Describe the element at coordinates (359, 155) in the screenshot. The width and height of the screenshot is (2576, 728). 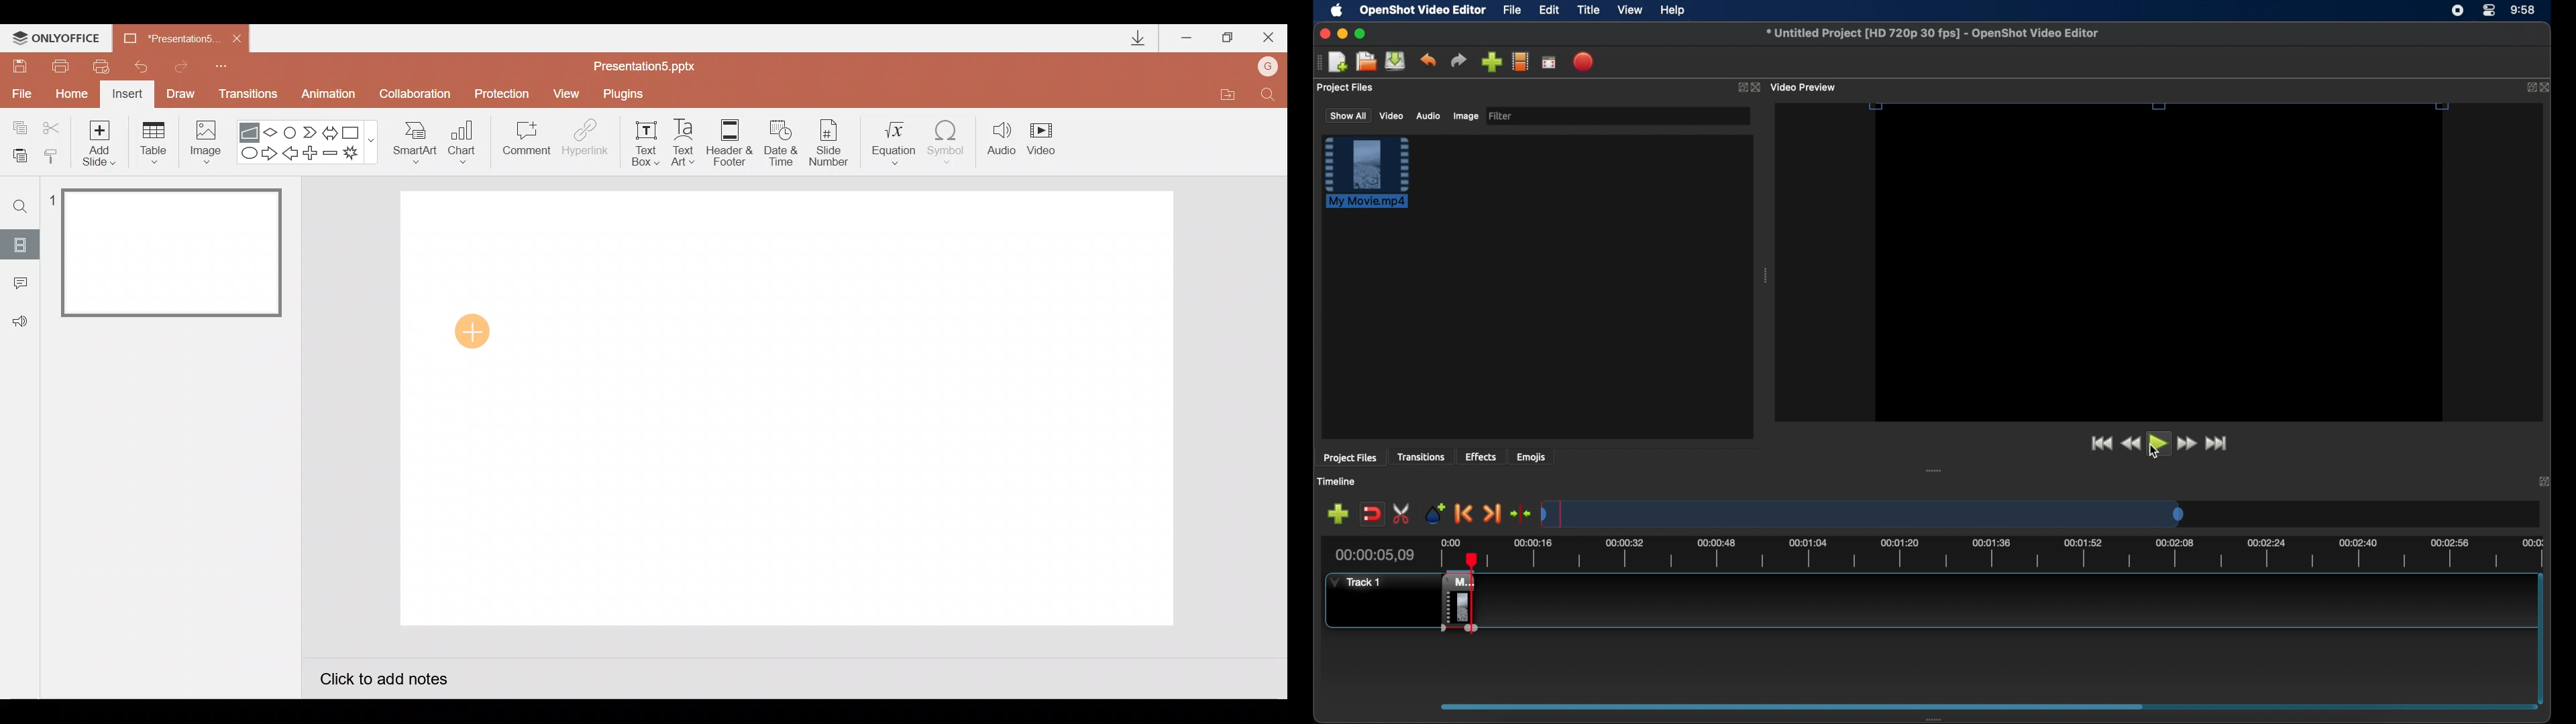
I see `Explosion 1` at that location.